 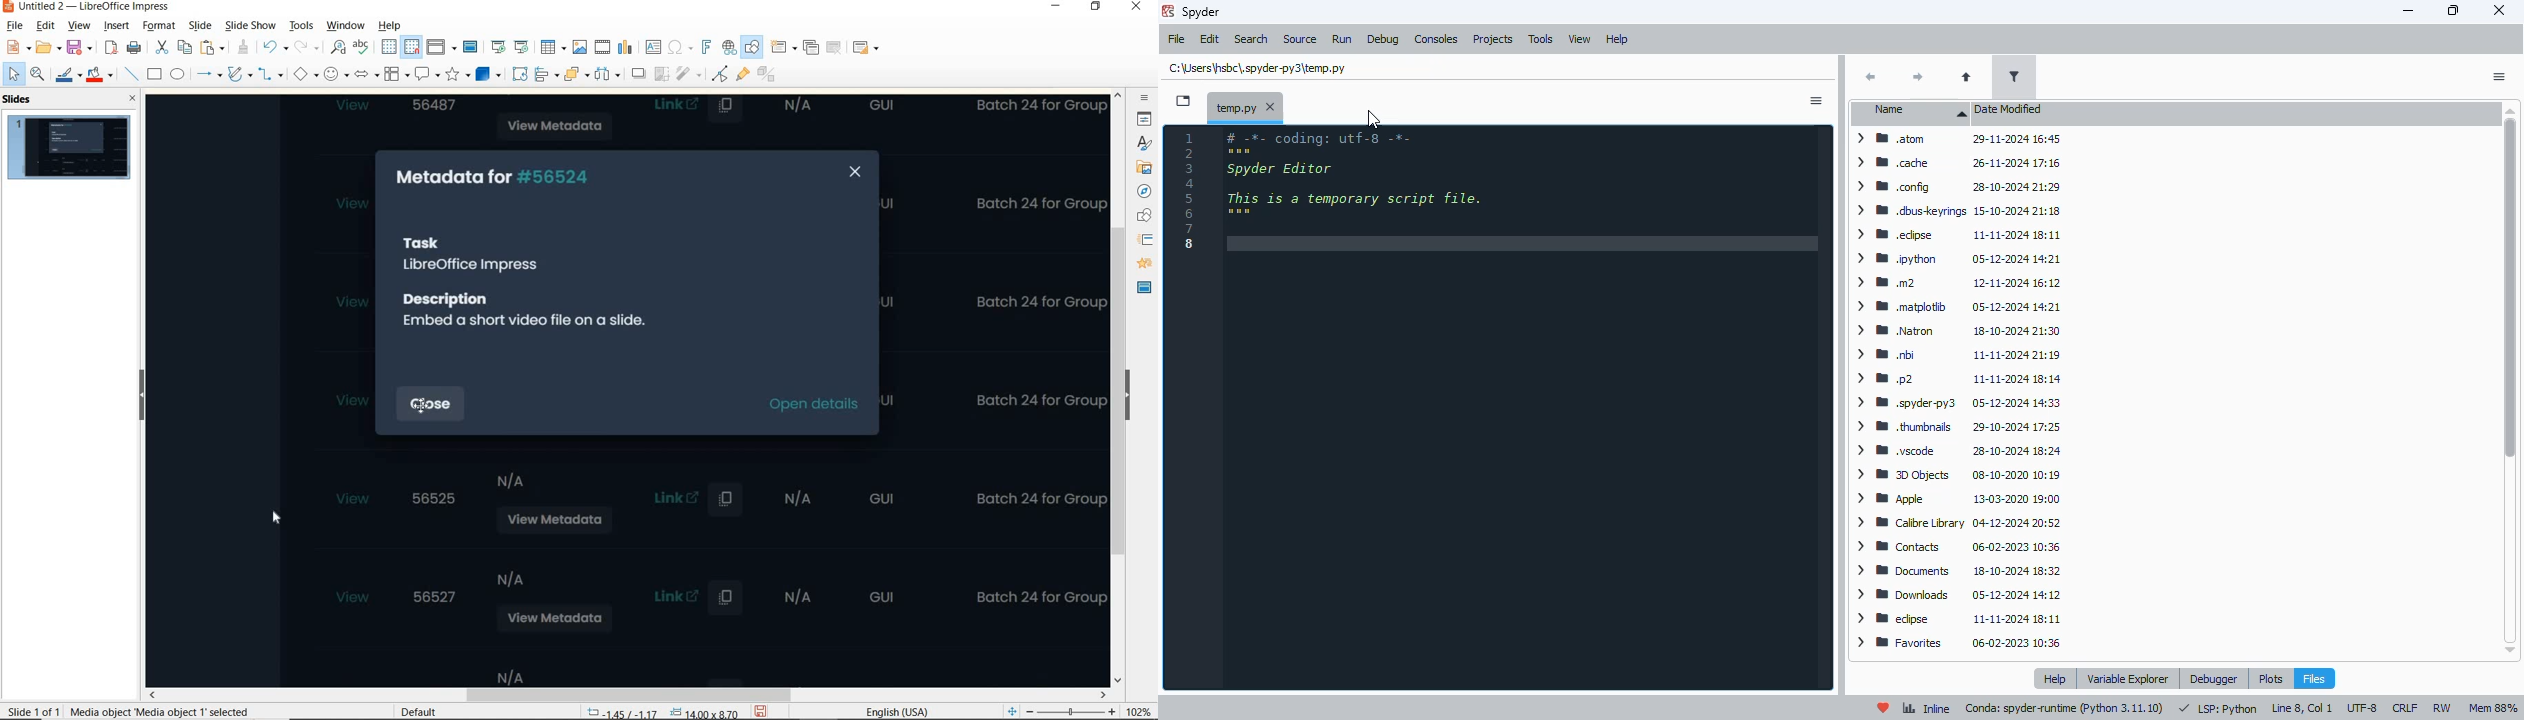 I want to click on temporary file, so click(x=1234, y=106).